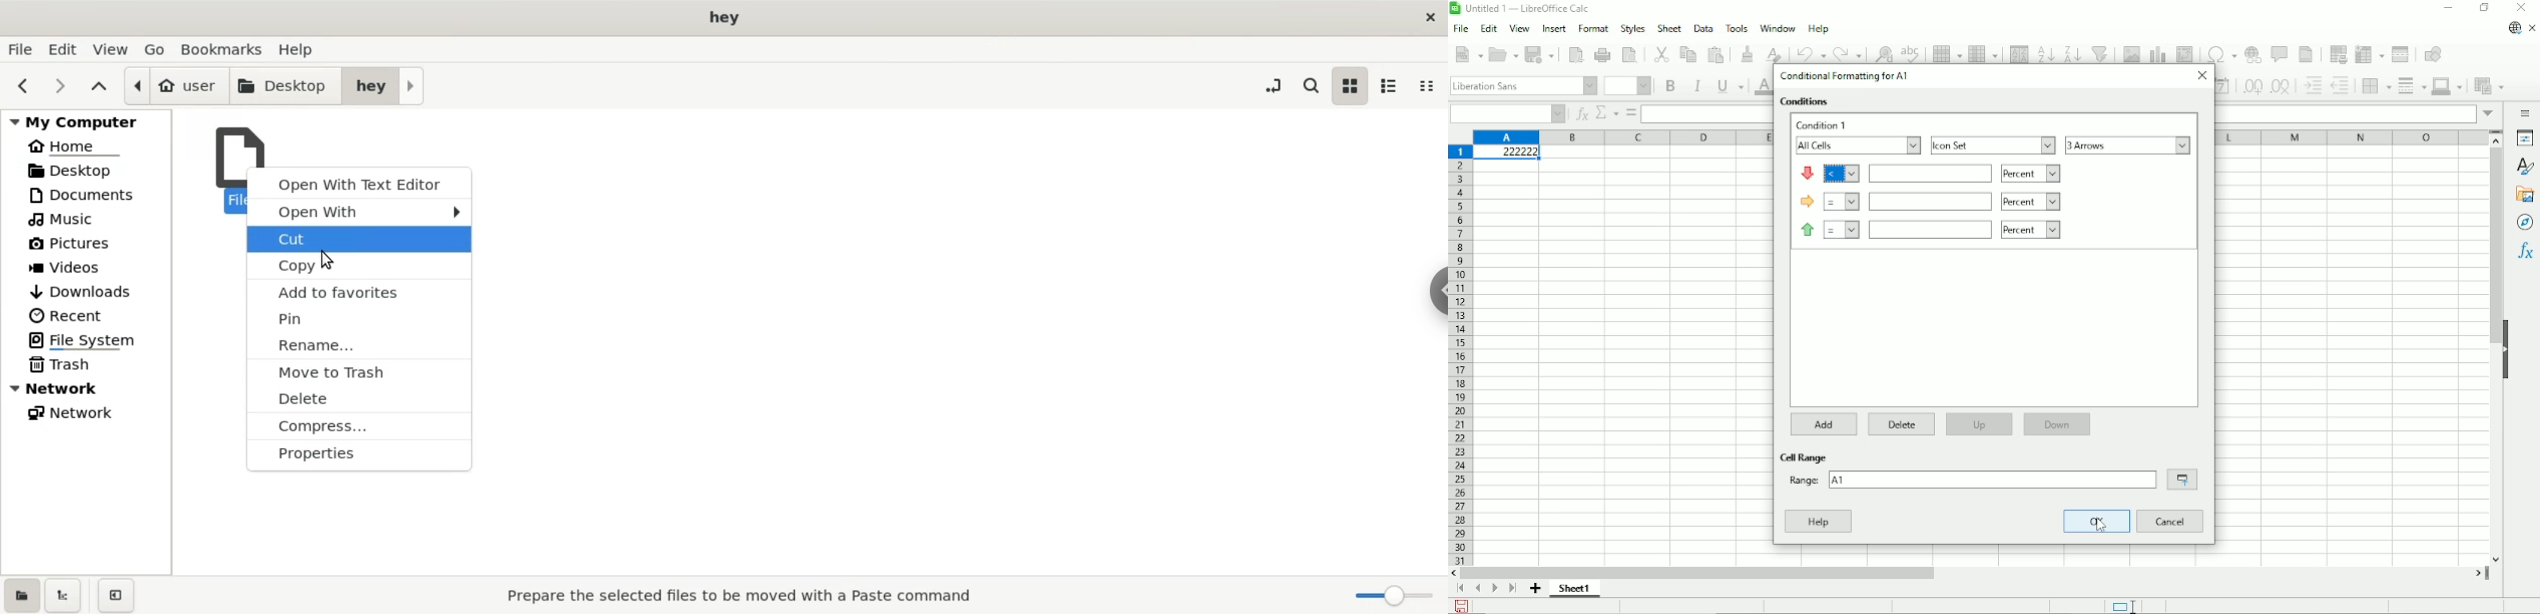  What do you see at coordinates (1593, 29) in the screenshot?
I see `Format` at bounding box center [1593, 29].